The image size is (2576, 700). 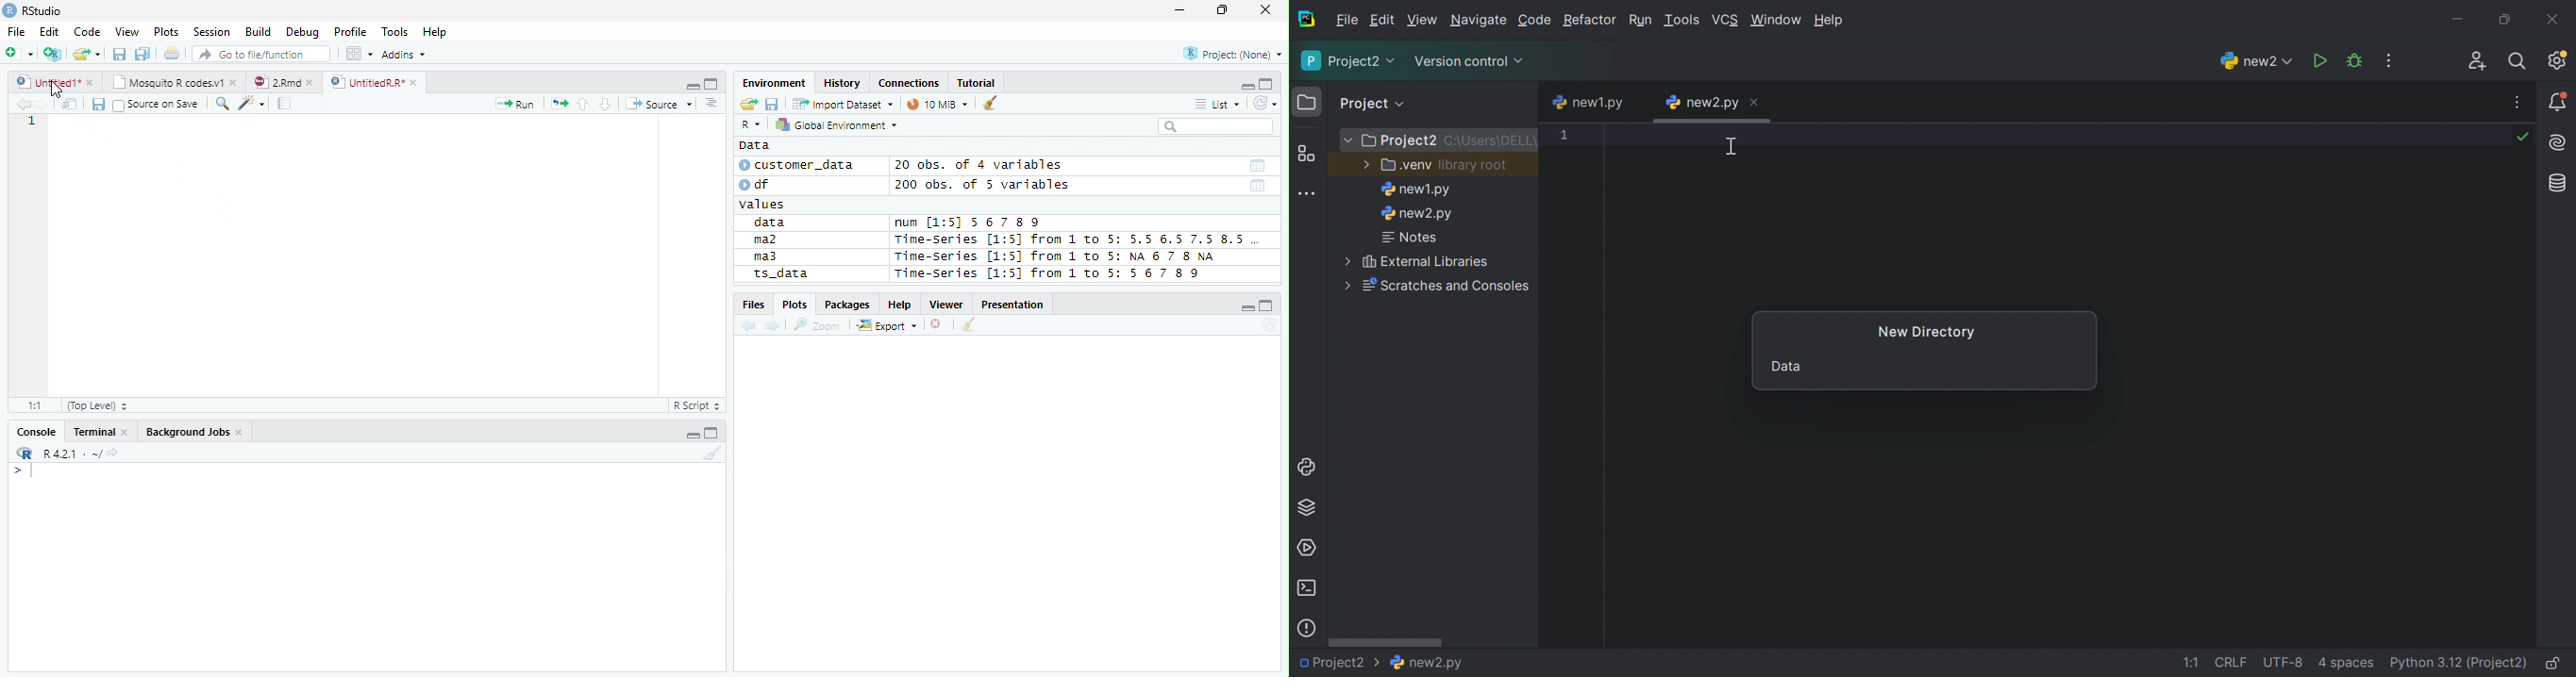 What do you see at coordinates (776, 83) in the screenshot?
I see `Environment` at bounding box center [776, 83].